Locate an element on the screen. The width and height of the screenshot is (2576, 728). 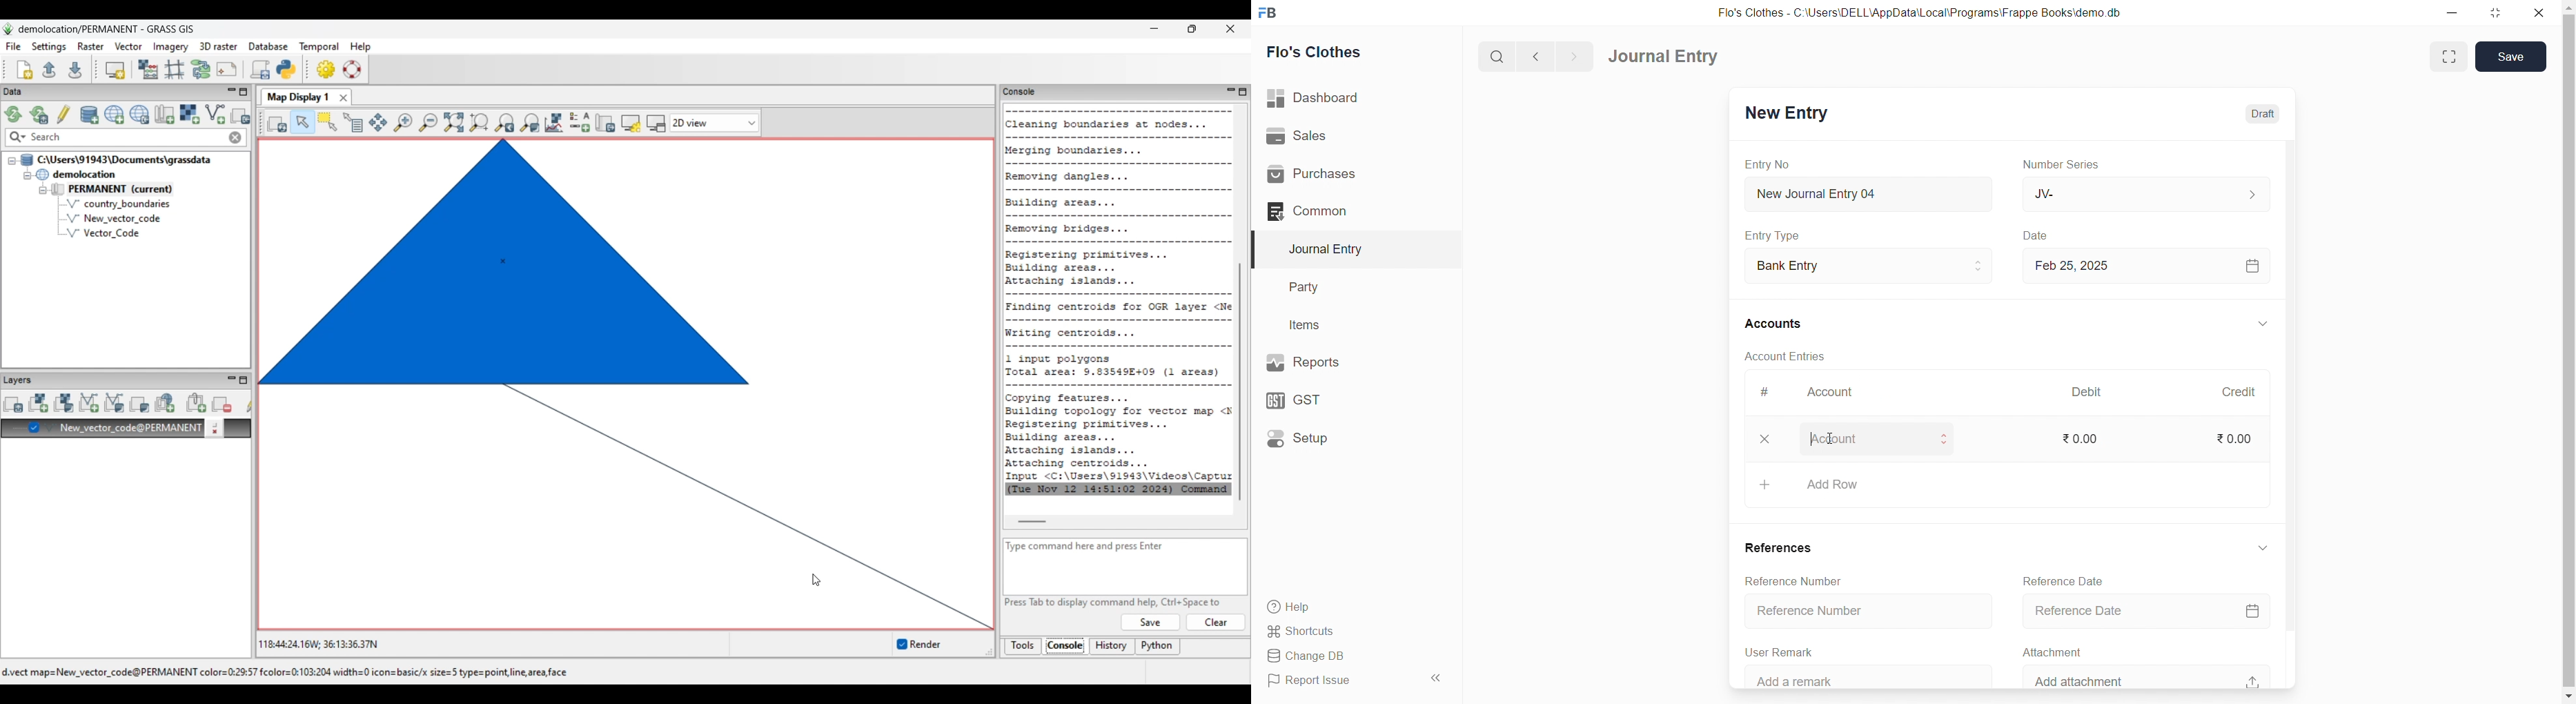
GST is located at coordinates (1346, 397).